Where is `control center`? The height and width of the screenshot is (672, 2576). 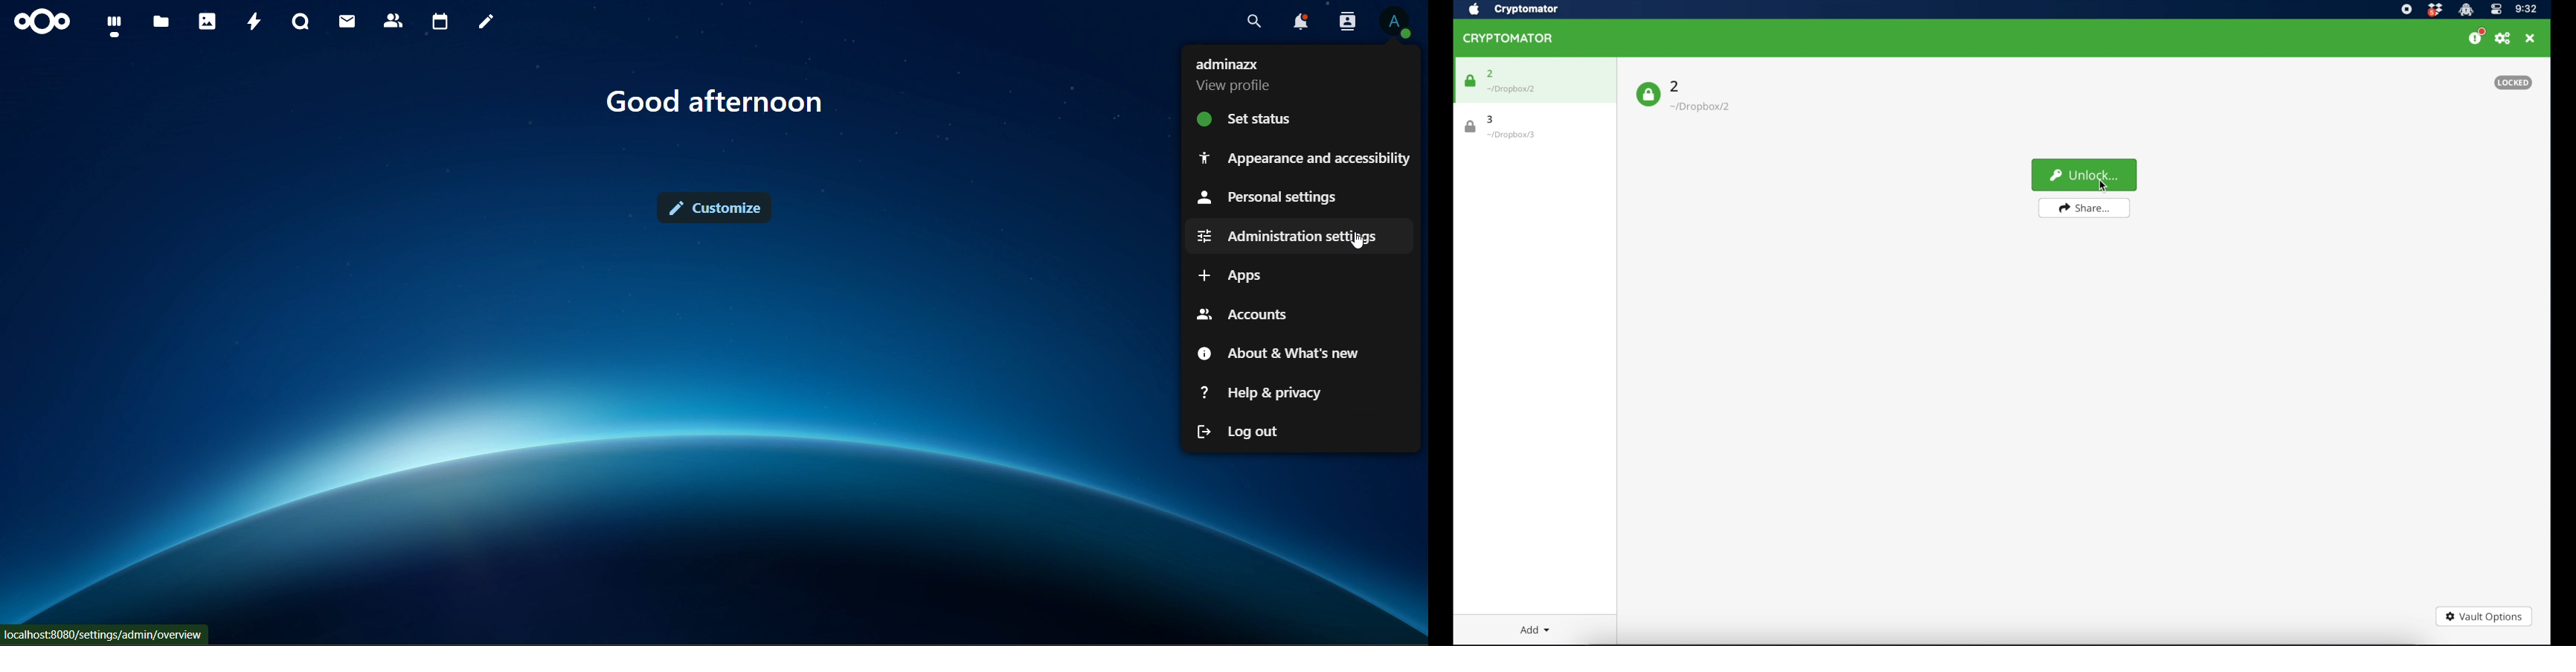 control center is located at coordinates (2497, 10).